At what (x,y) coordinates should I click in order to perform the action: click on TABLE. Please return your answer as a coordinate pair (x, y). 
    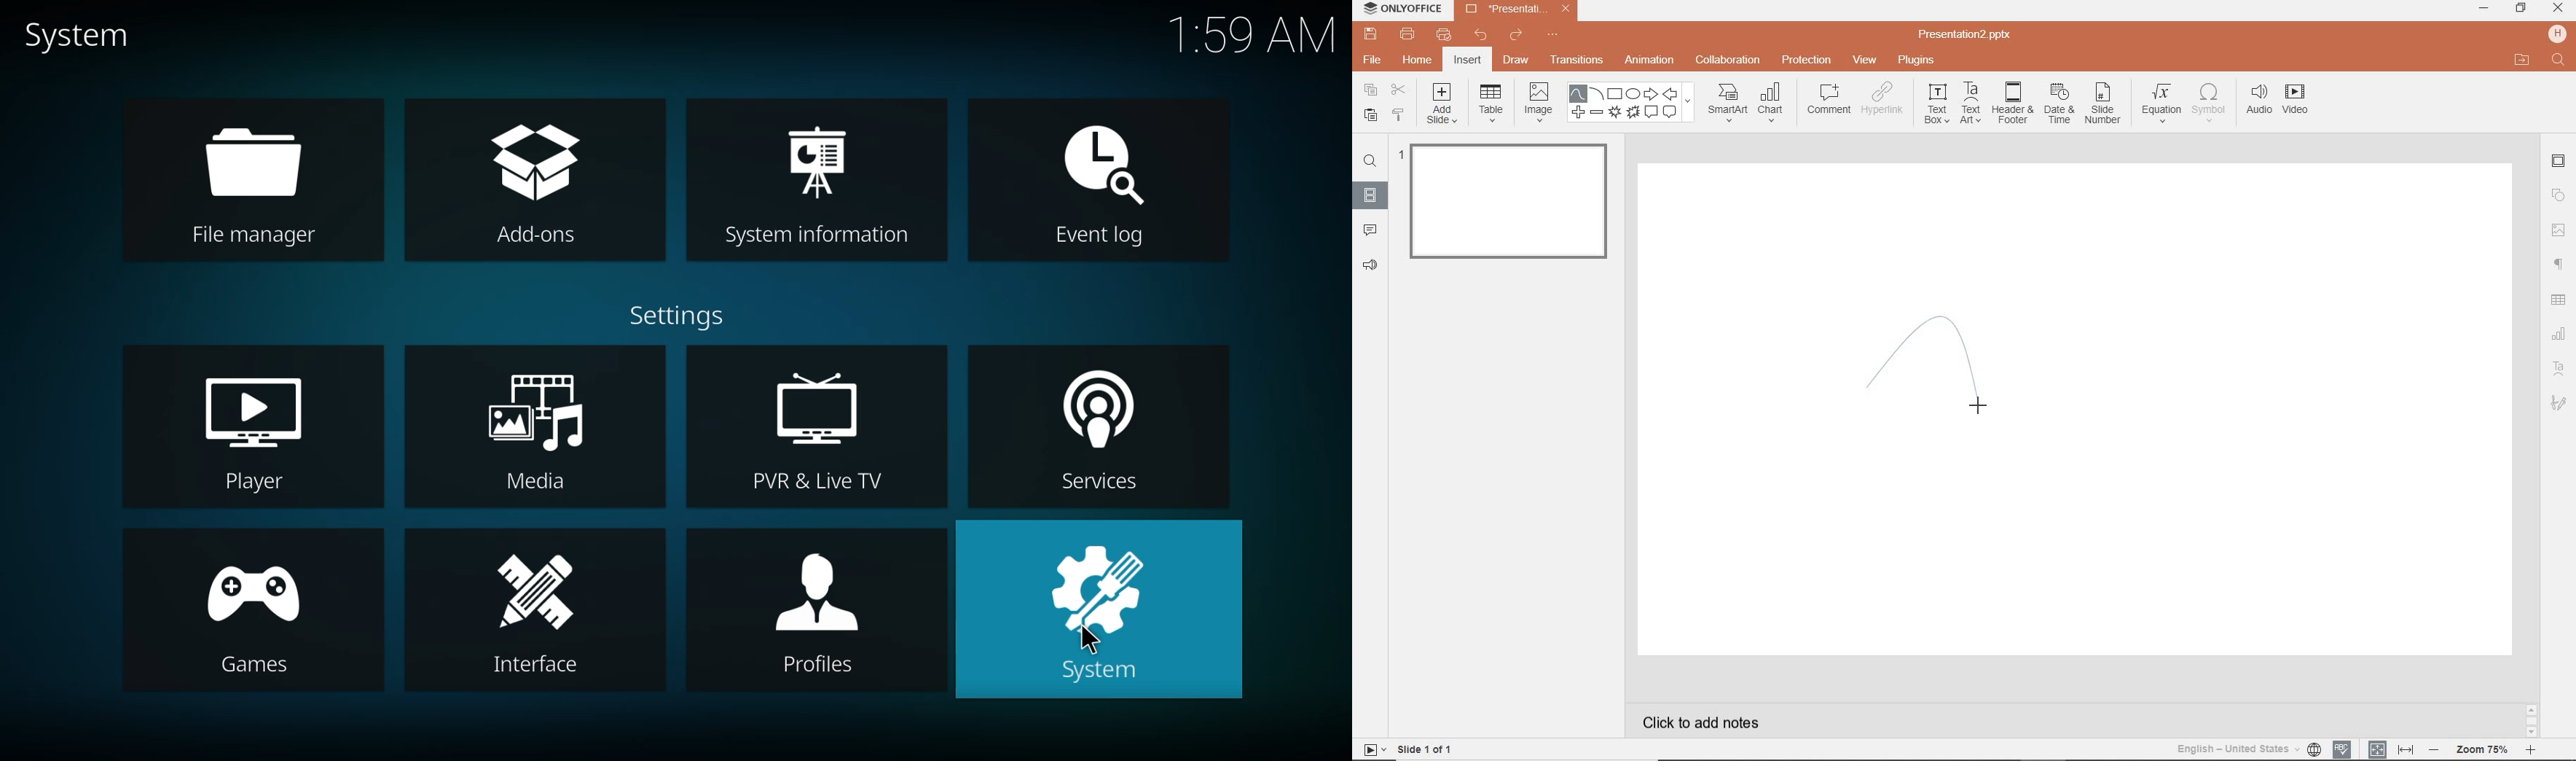
    Looking at the image, I should click on (1491, 104).